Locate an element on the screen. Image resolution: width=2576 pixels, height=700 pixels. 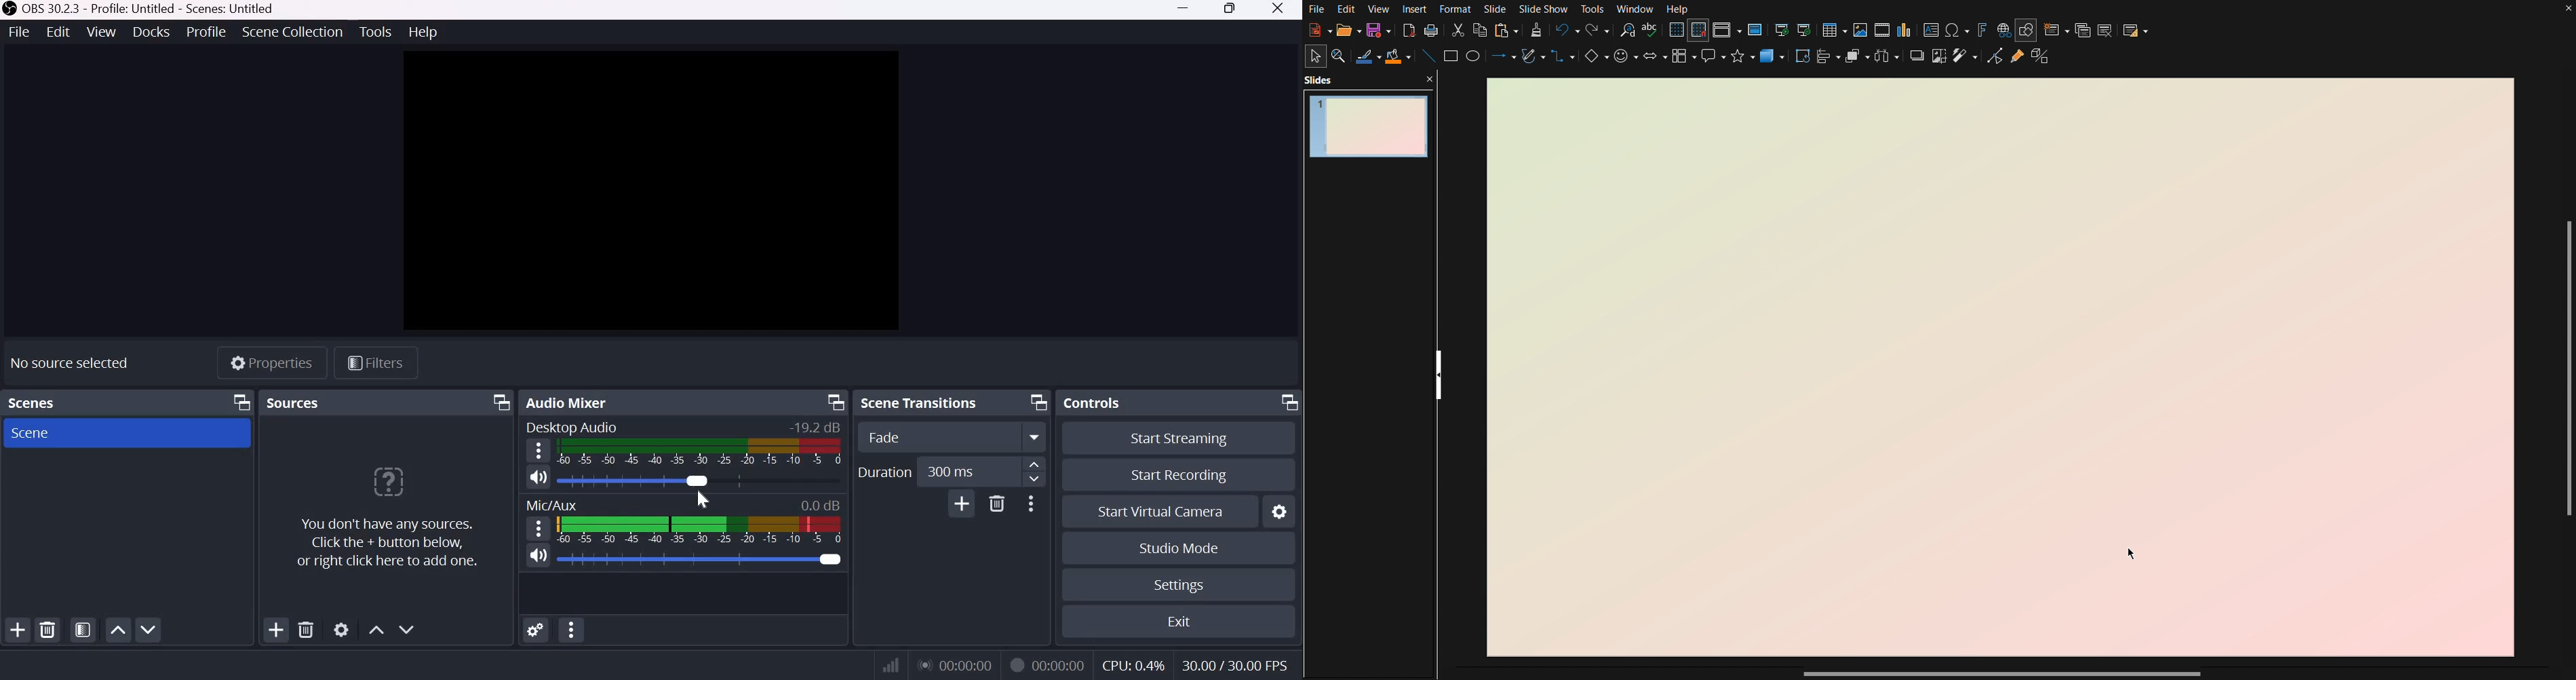
Transition Type Dropdown is located at coordinates (938, 436).